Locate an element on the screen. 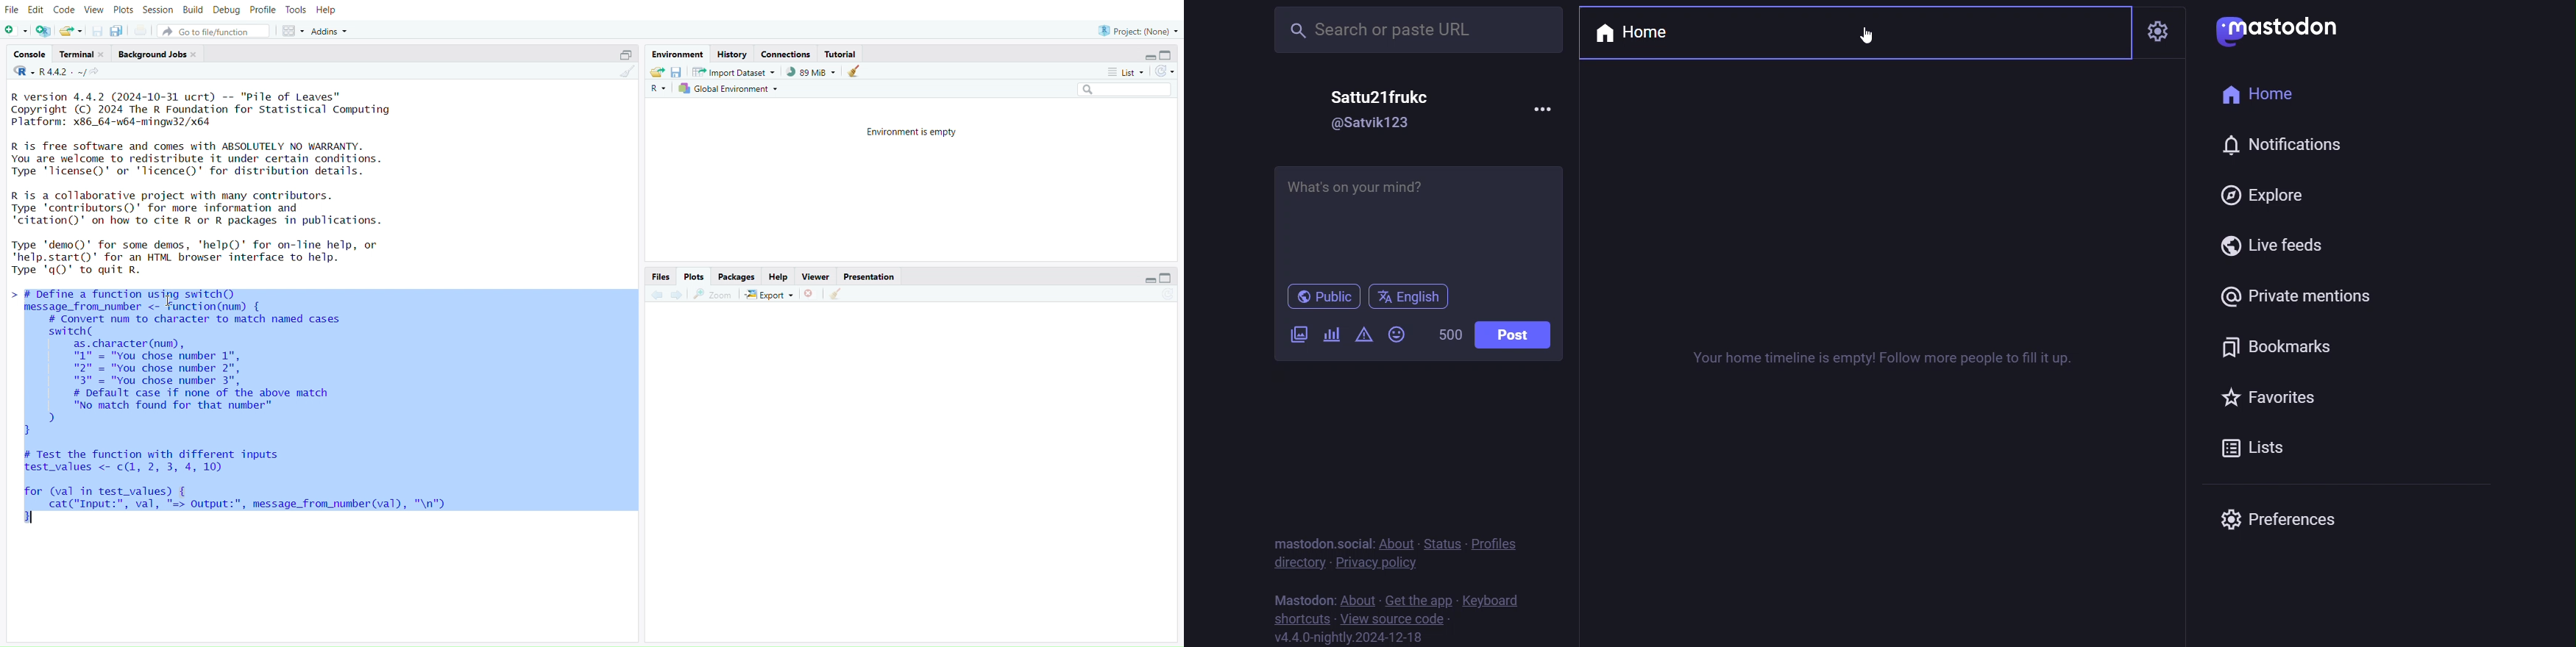  Project (Note) is located at coordinates (1137, 30).